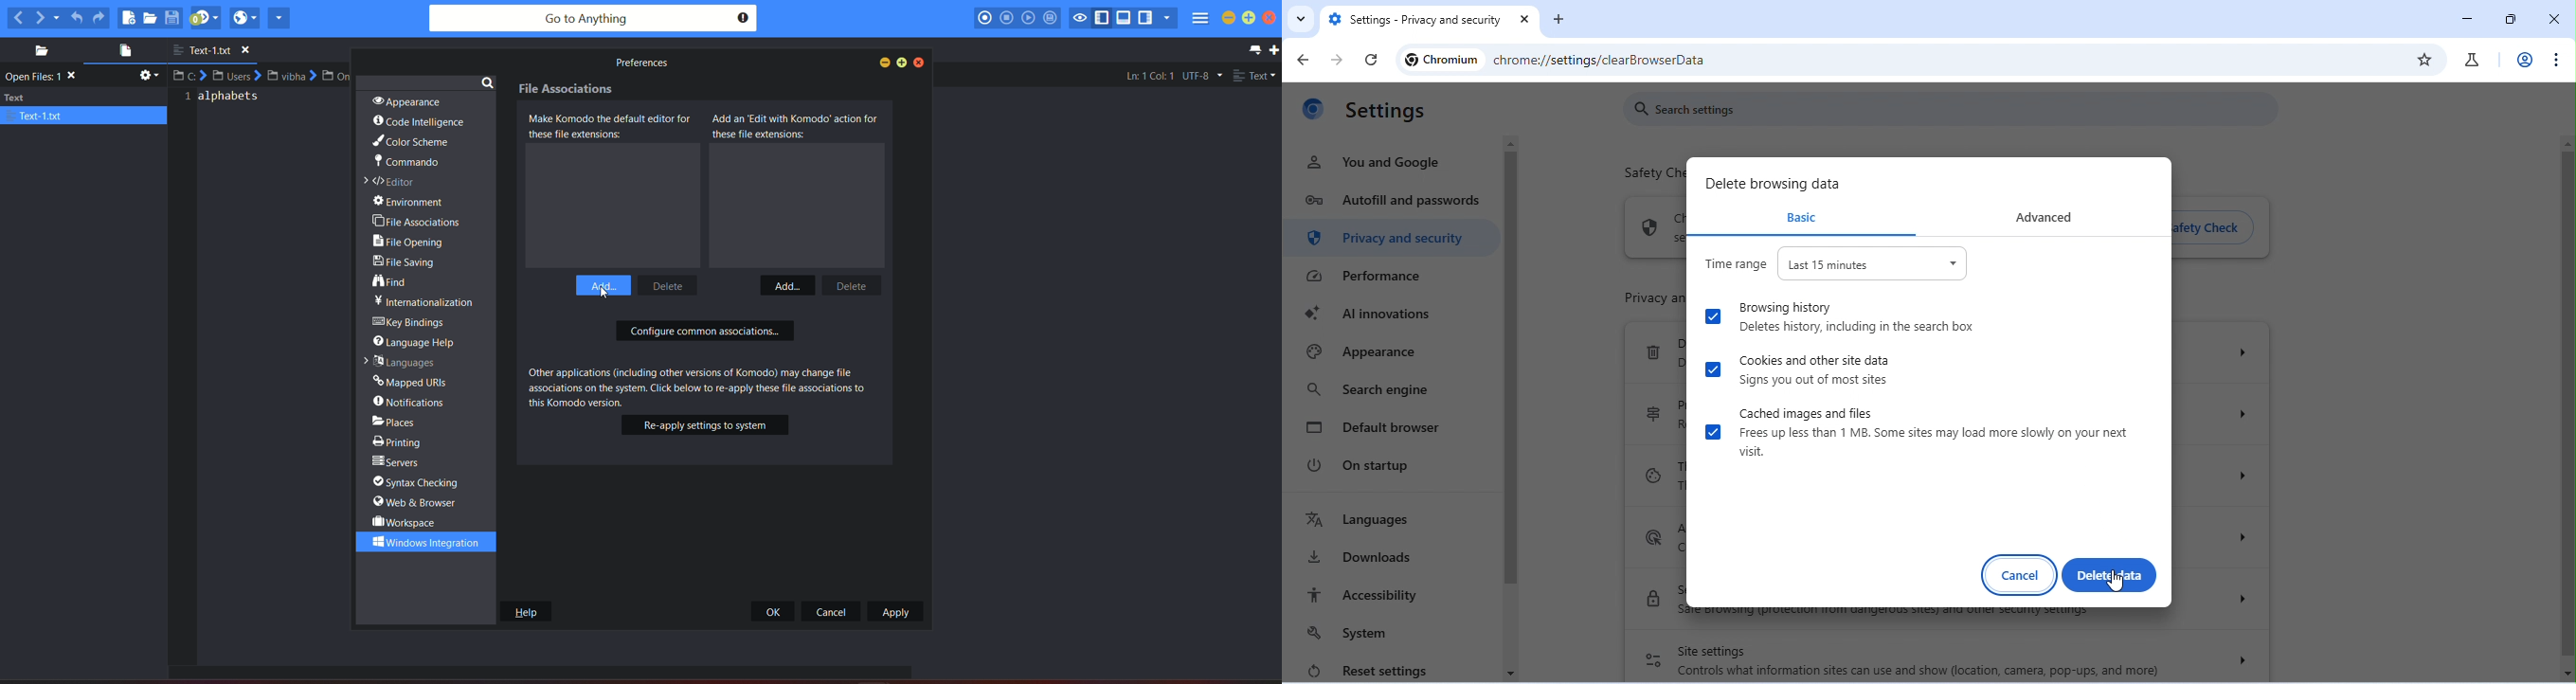 Image resolution: width=2576 pixels, height=700 pixels. Describe the element at coordinates (1652, 475) in the screenshot. I see `third party cookies icon` at that location.